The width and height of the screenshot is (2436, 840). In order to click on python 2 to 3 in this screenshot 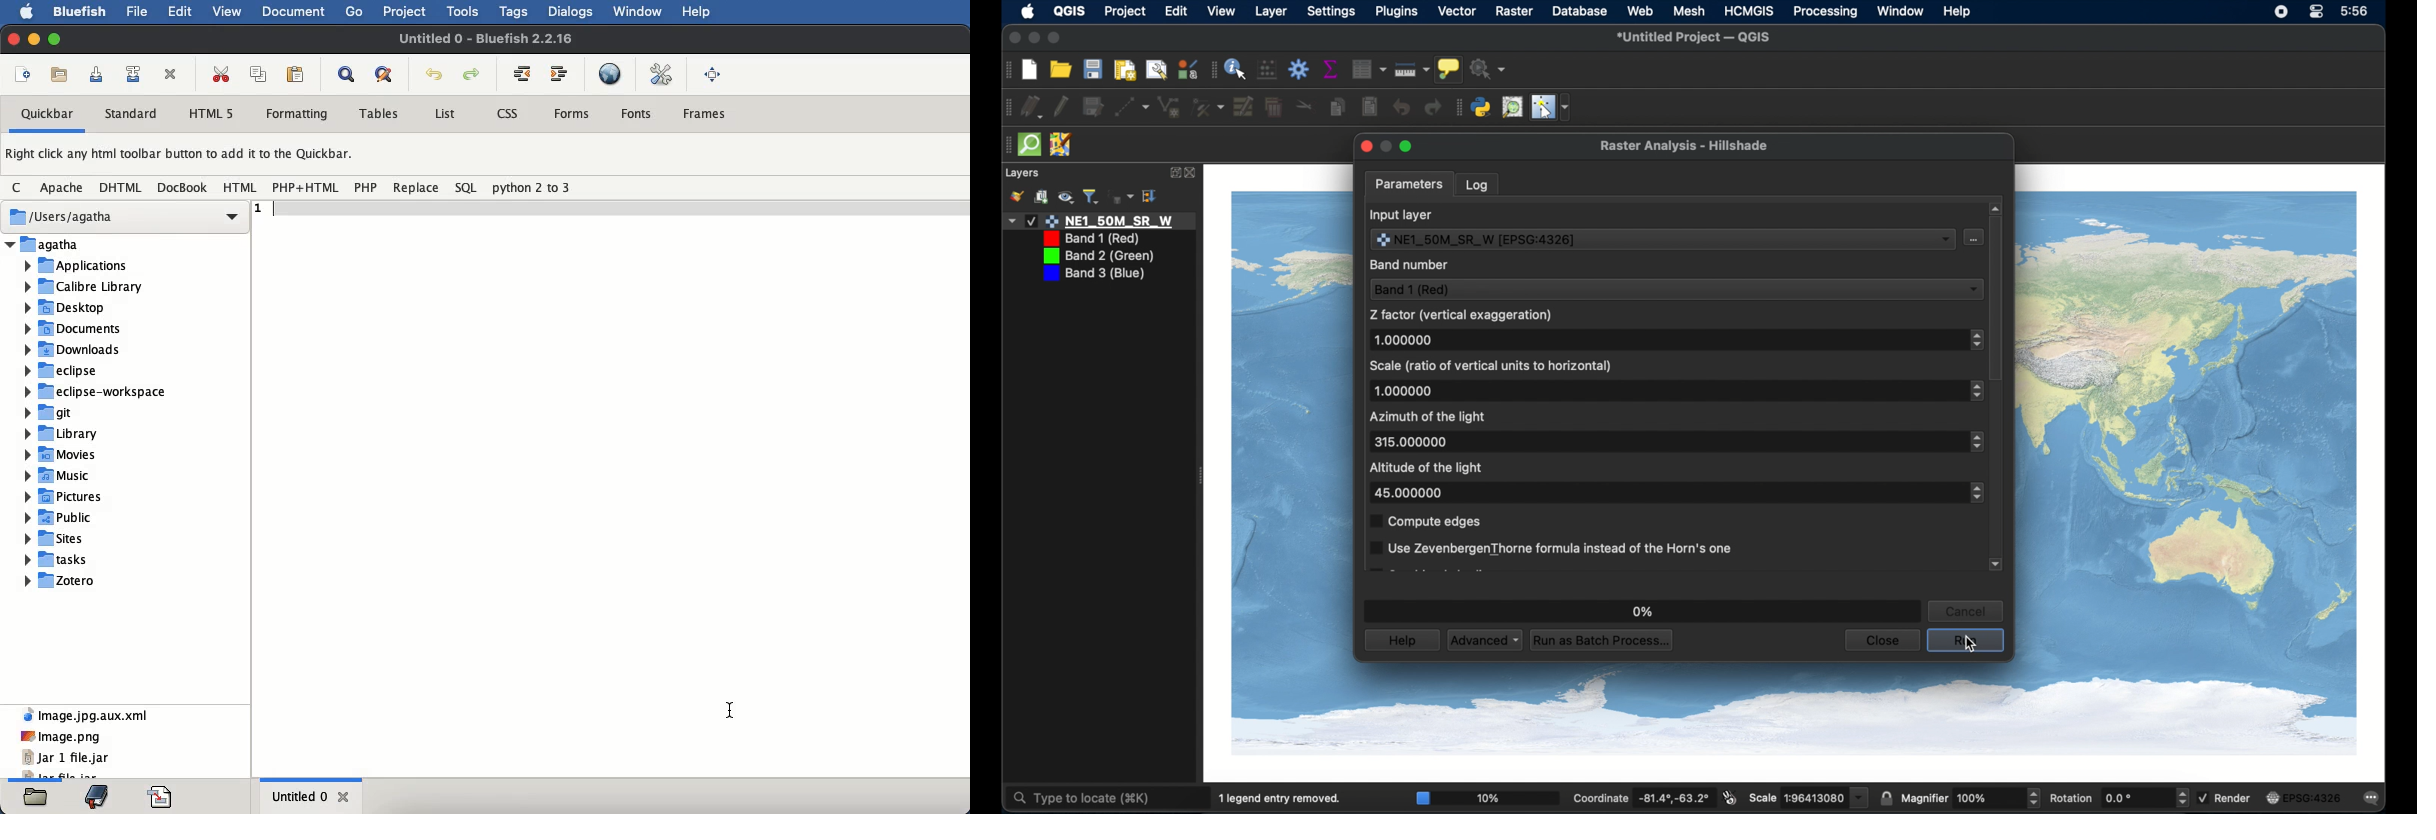, I will do `click(532, 187)`.